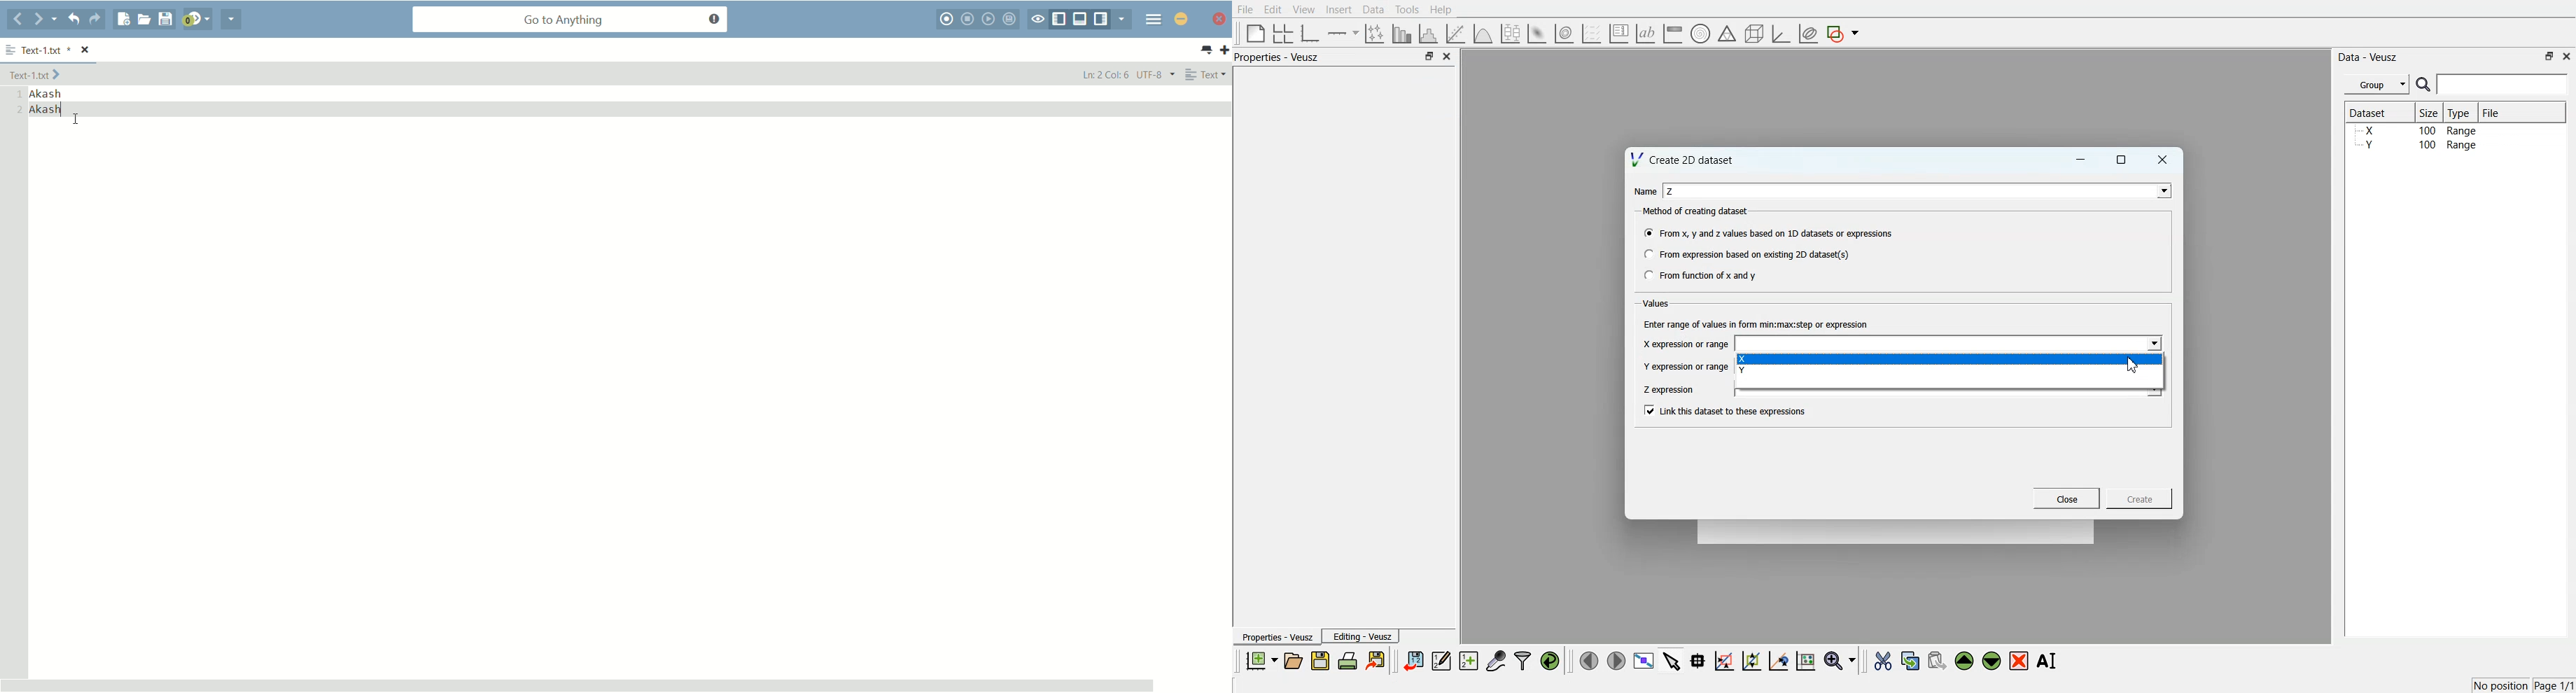 The image size is (2576, 700). What do you see at coordinates (1468, 661) in the screenshot?
I see `Create new dataset for ranging` at bounding box center [1468, 661].